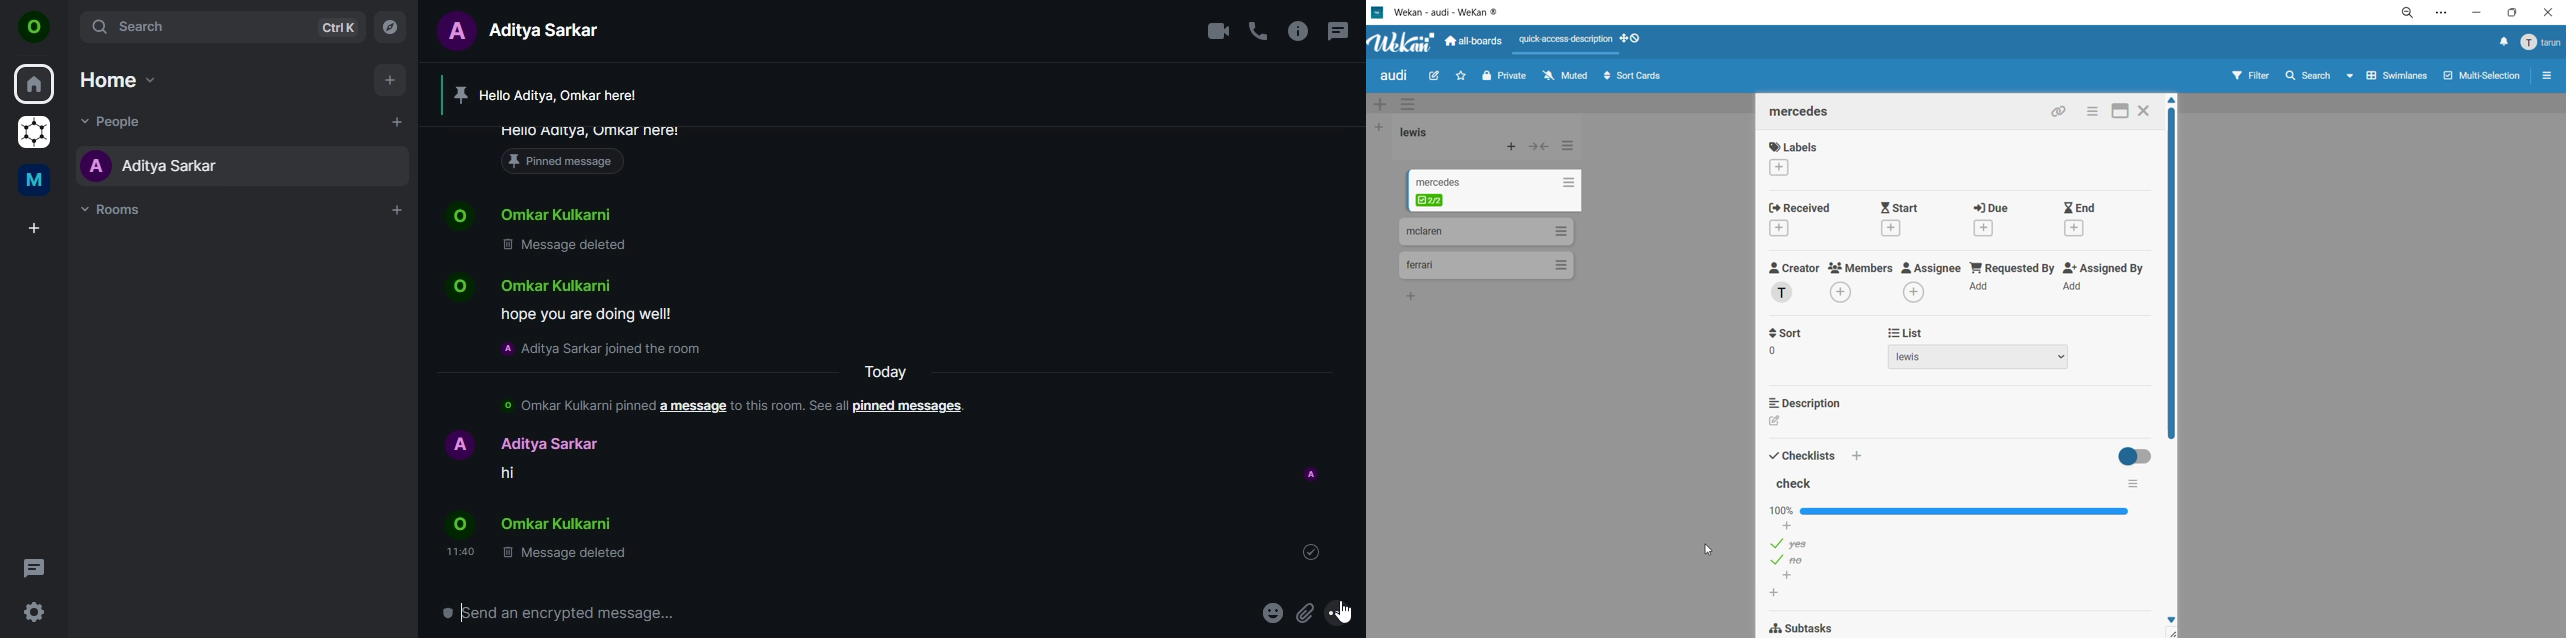  I want to click on assignee, so click(1930, 282).